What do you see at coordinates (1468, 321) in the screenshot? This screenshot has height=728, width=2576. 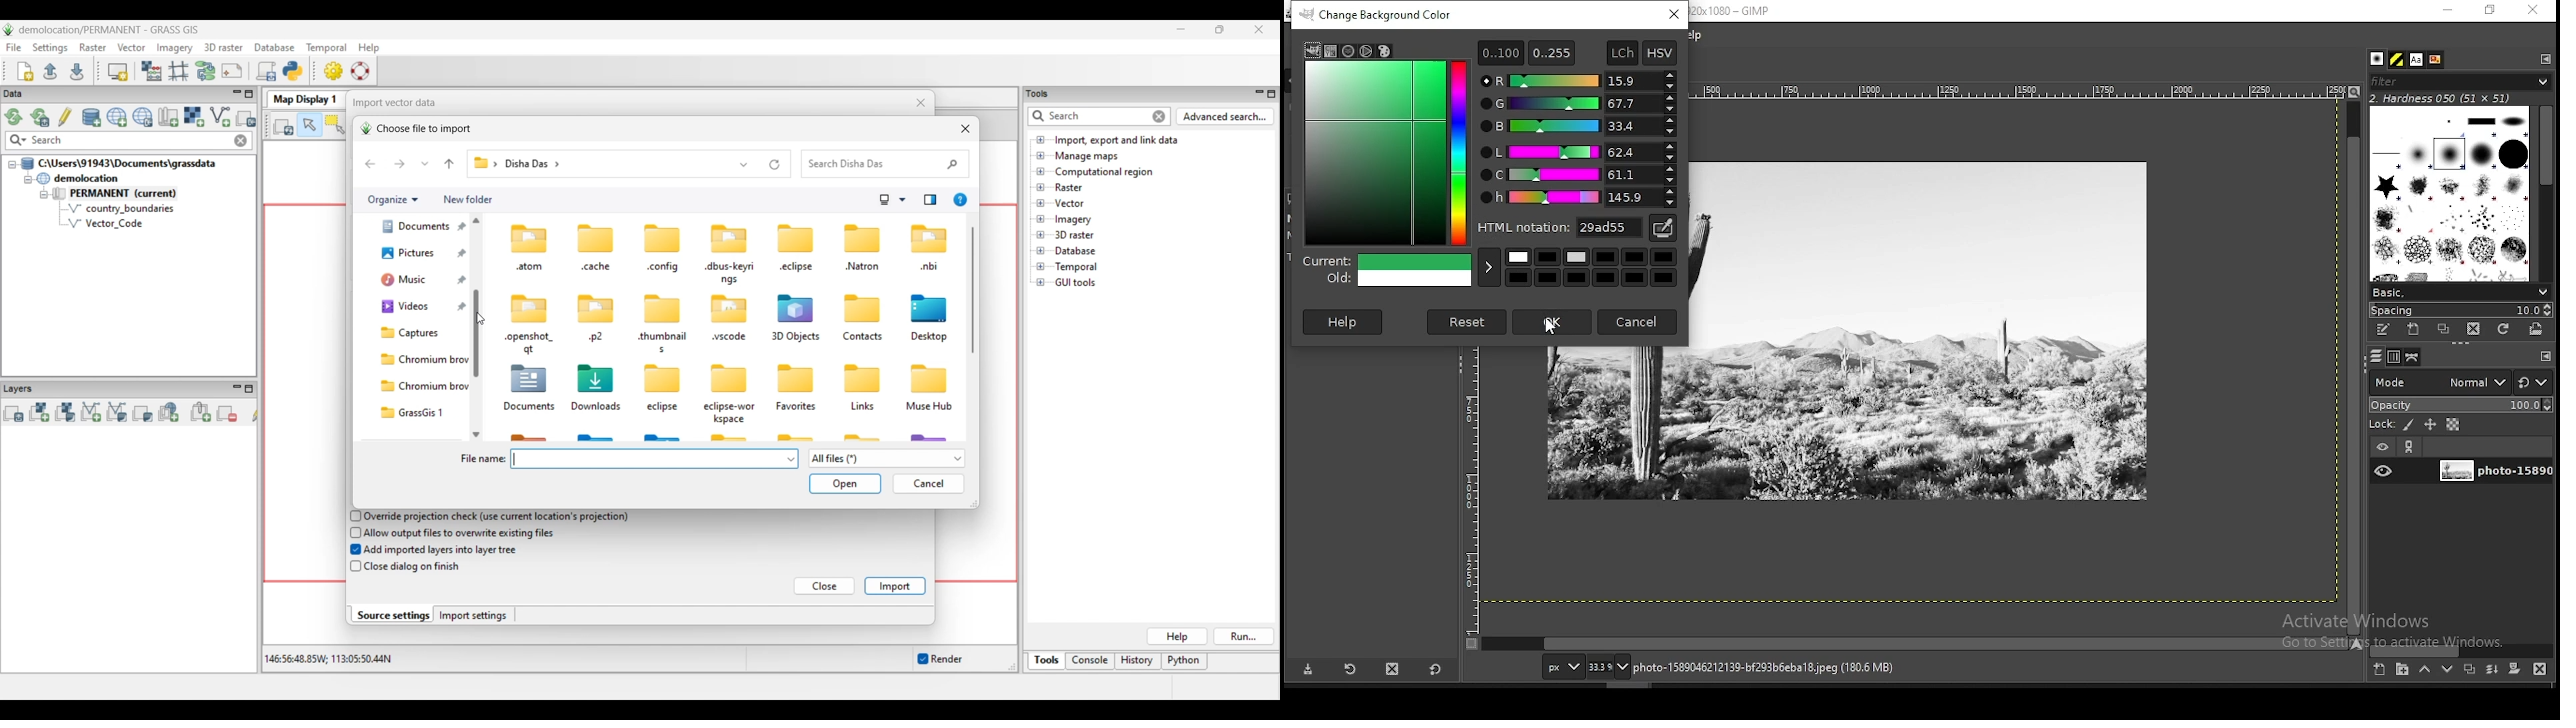 I see `reset` at bounding box center [1468, 321].